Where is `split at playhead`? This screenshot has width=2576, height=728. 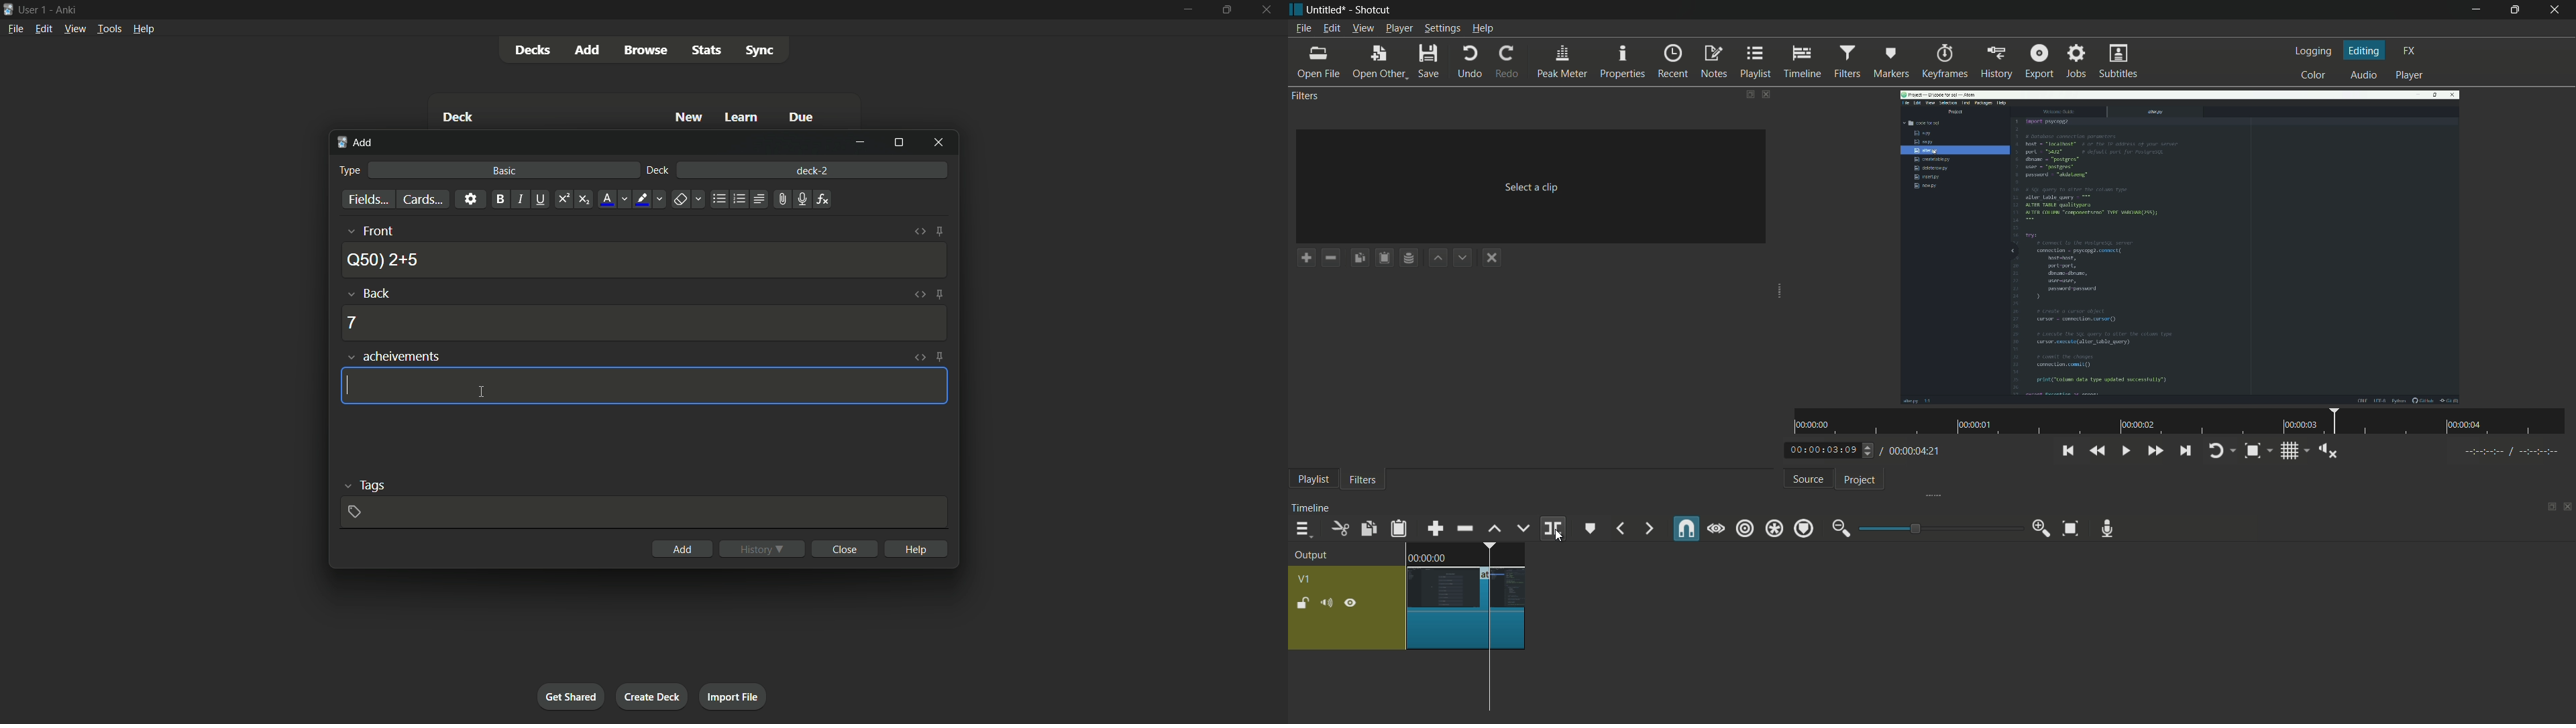
split at playhead is located at coordinates (1552, 528).